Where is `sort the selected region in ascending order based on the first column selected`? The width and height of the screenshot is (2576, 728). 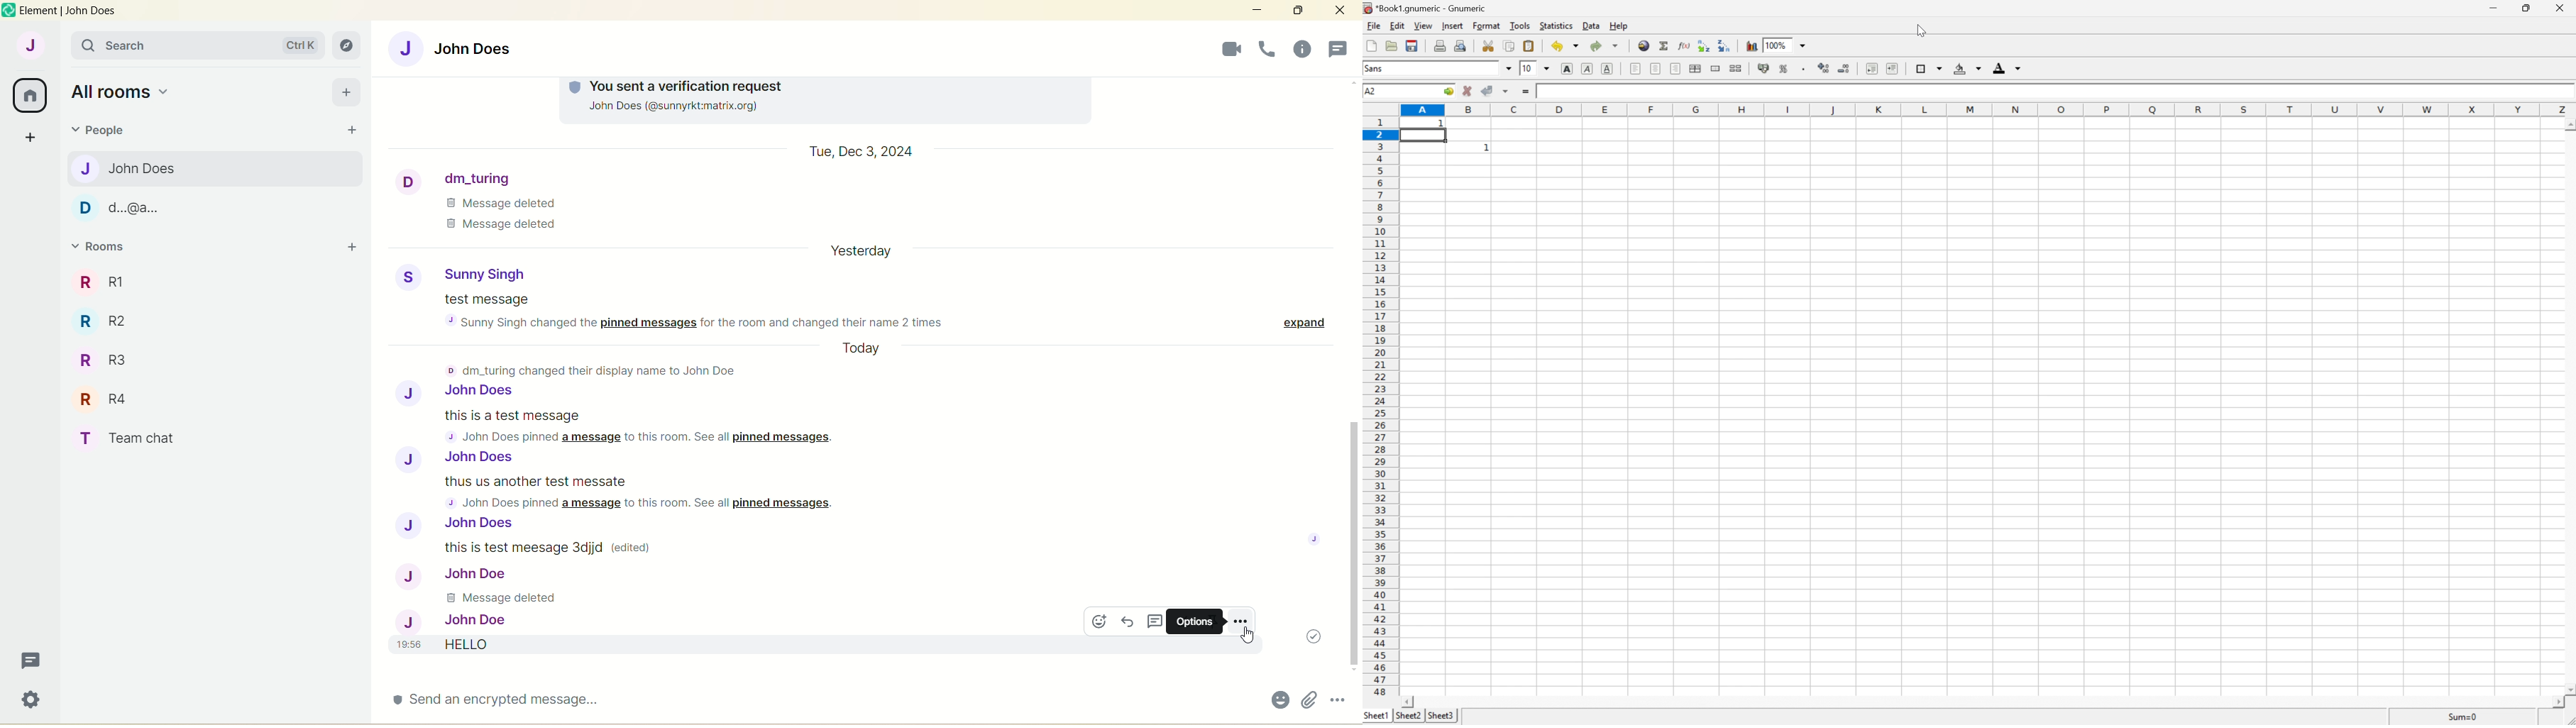
sort the selected region in ascending order based on the first column selected is located at coordinates (1704, 46).